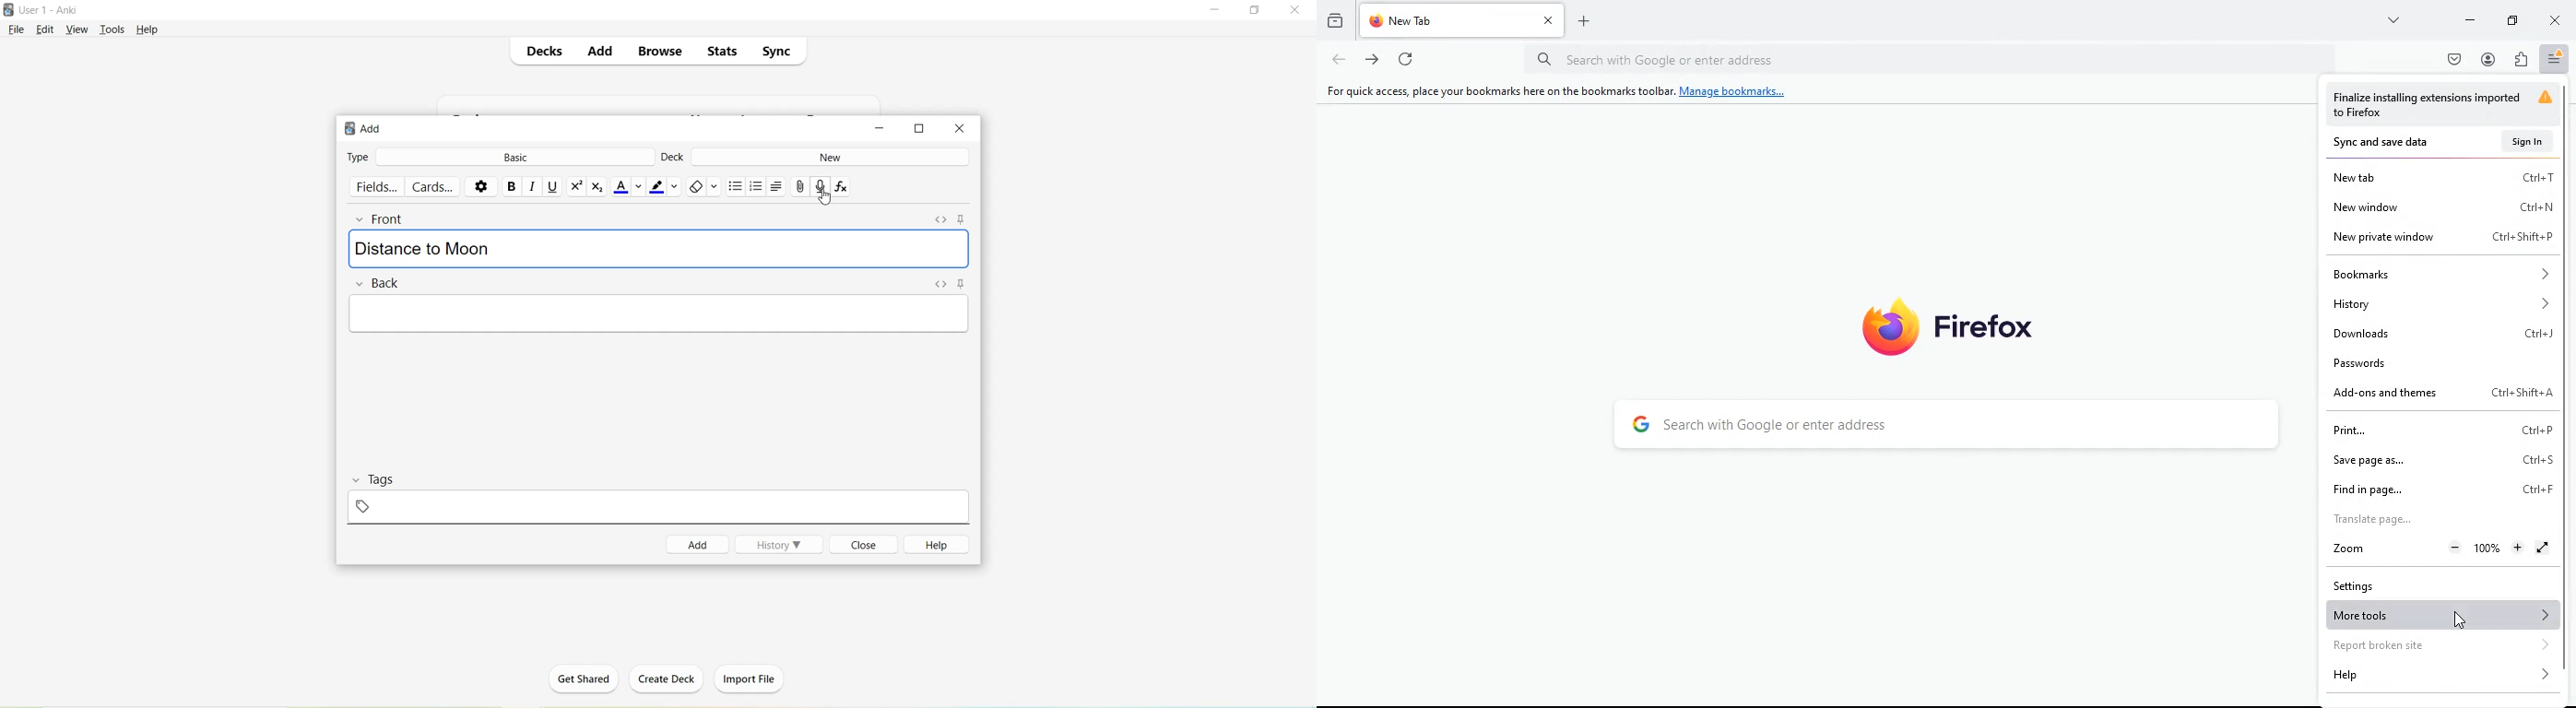 The height and width of the screenshot is (728, 2576). I want to click on Superscript, so click(576, 188).